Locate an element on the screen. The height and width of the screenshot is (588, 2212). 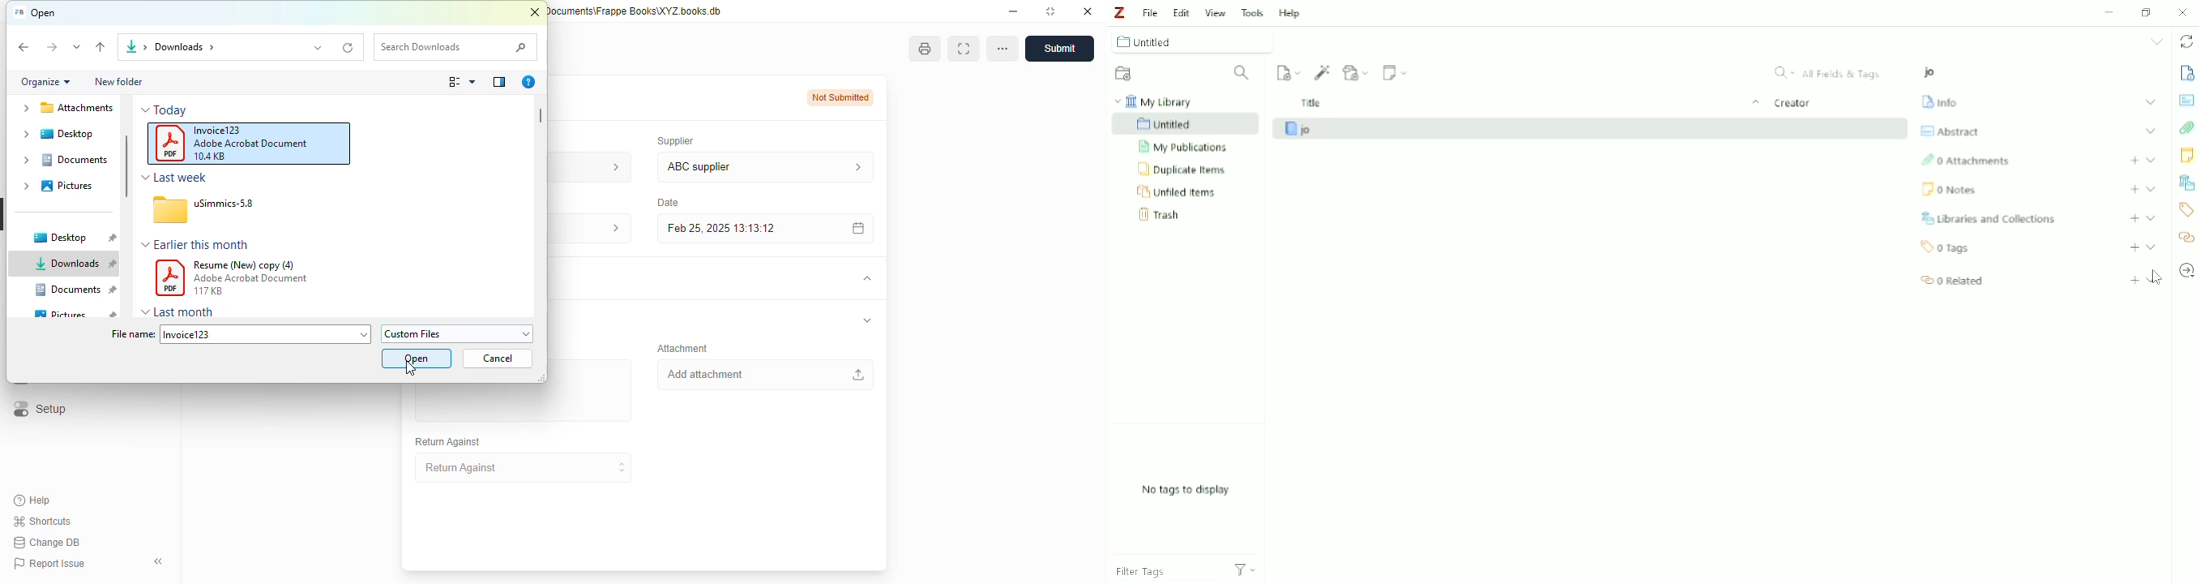
Info is located at coordinates (1941, 102).